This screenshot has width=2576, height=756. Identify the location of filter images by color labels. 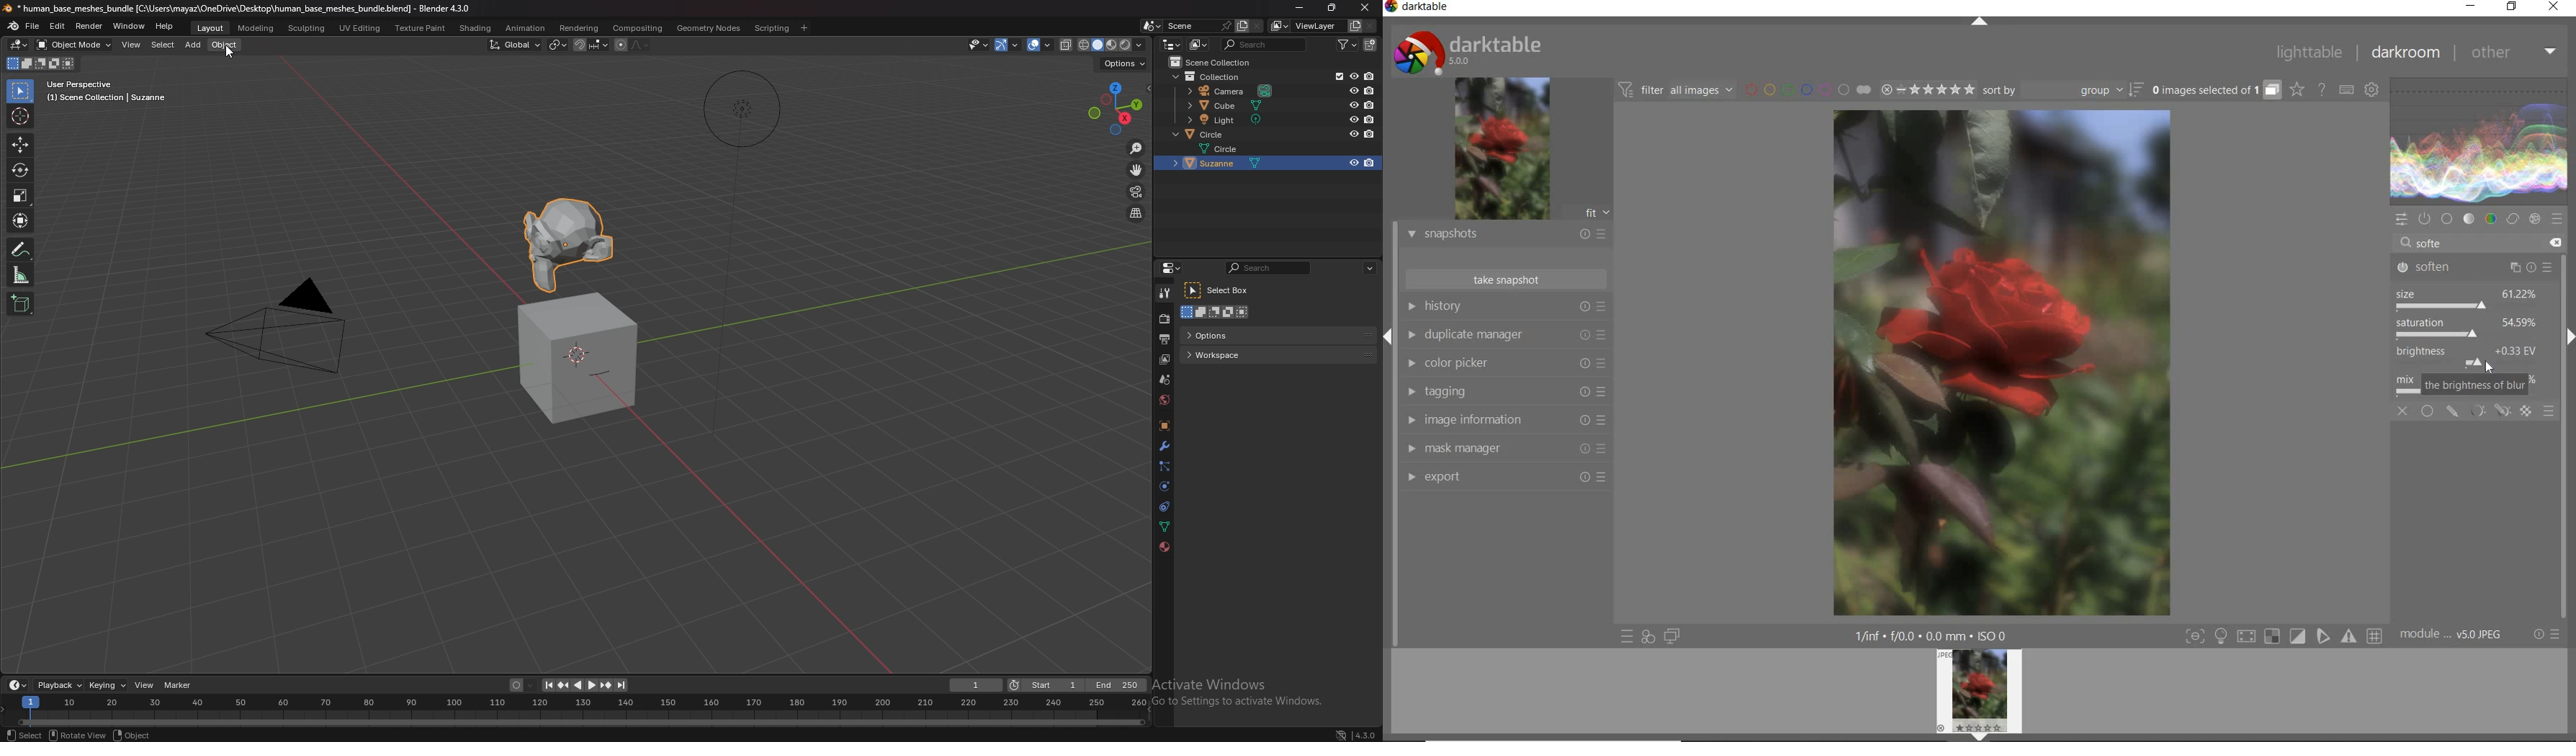
(1806, 91).